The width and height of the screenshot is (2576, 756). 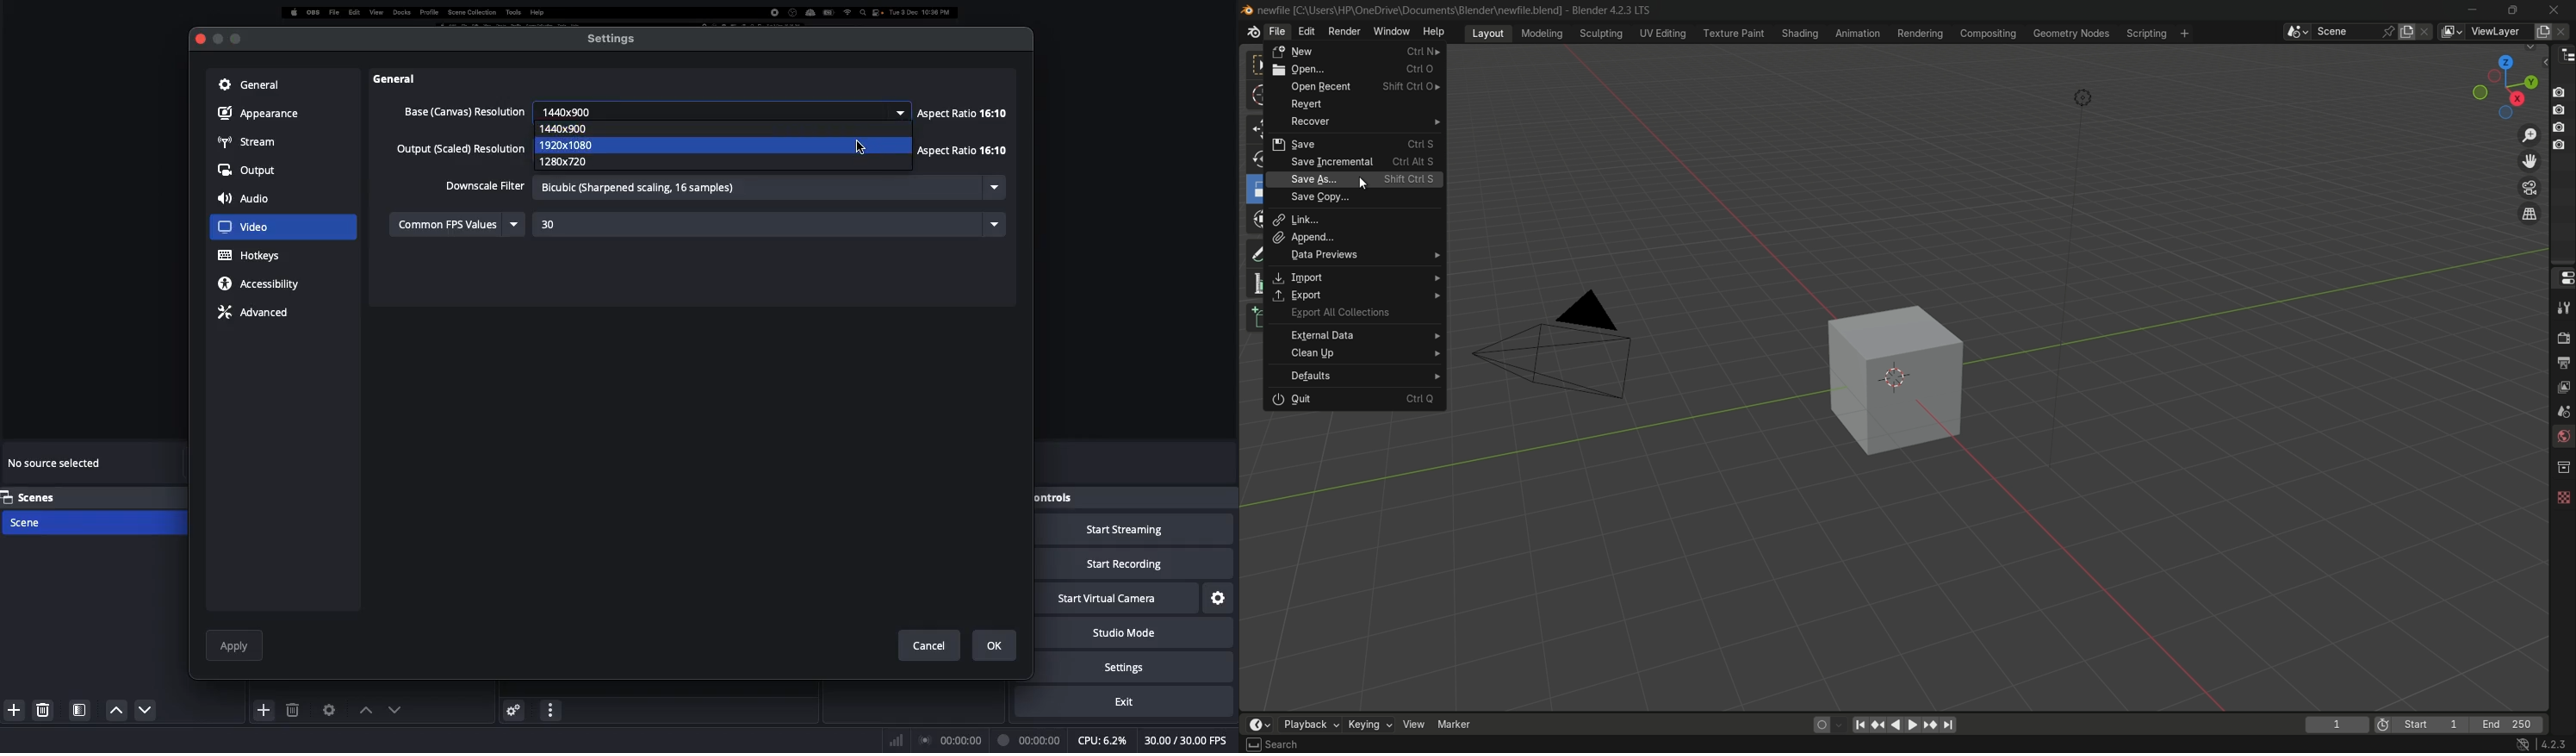 I want to click on Blend, so click(x=1247, y=9).